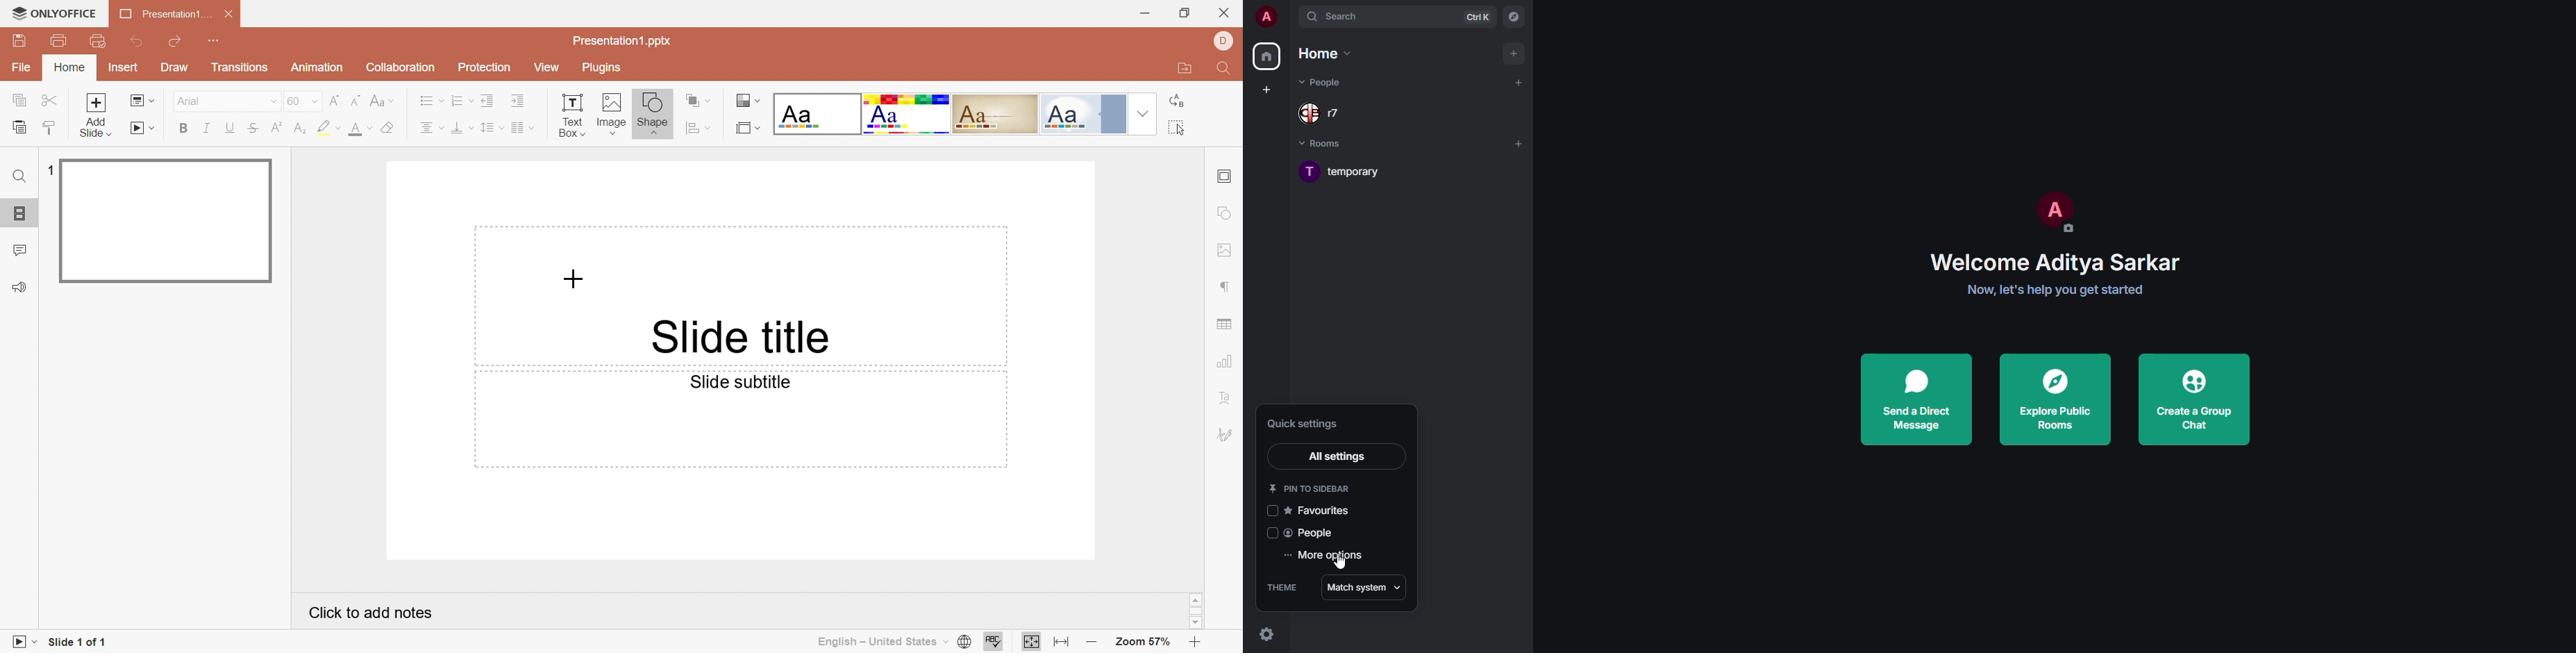  Describe the element at coordinates (214, 39) in the screenshot. I see `Customize Quick Access Toolbar` at that location.